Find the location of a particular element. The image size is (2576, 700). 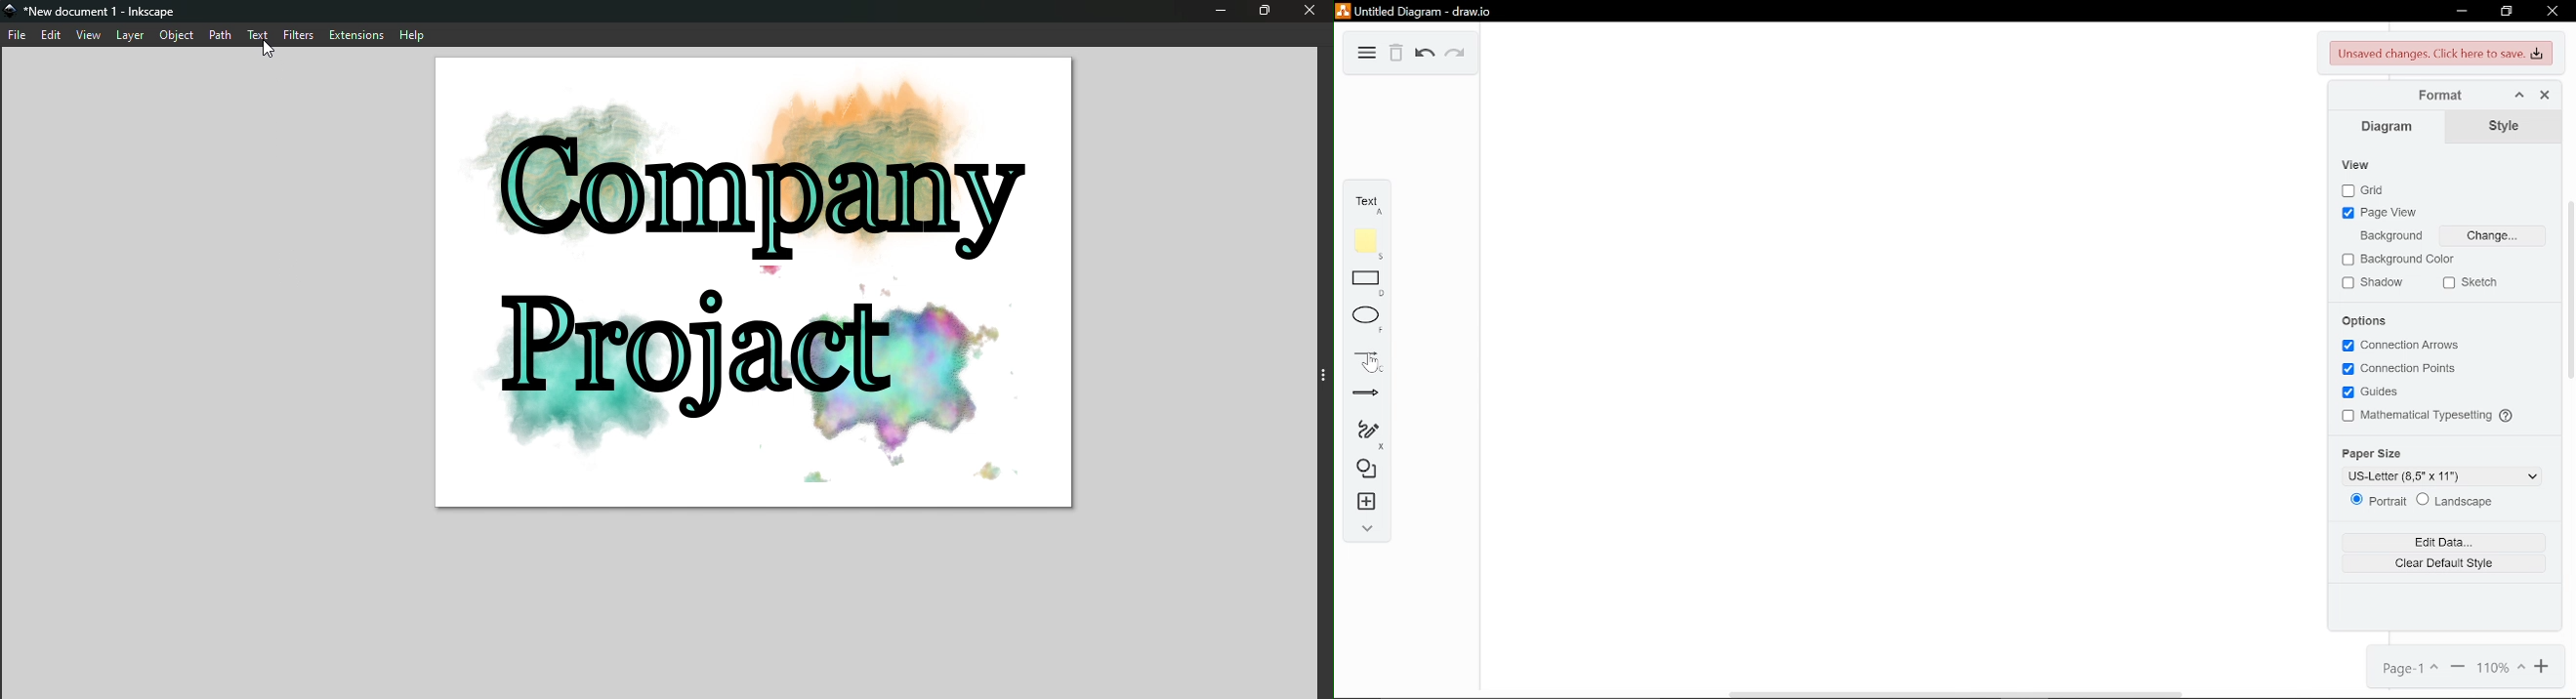

Sketch is located at coordinates (2470, 283).